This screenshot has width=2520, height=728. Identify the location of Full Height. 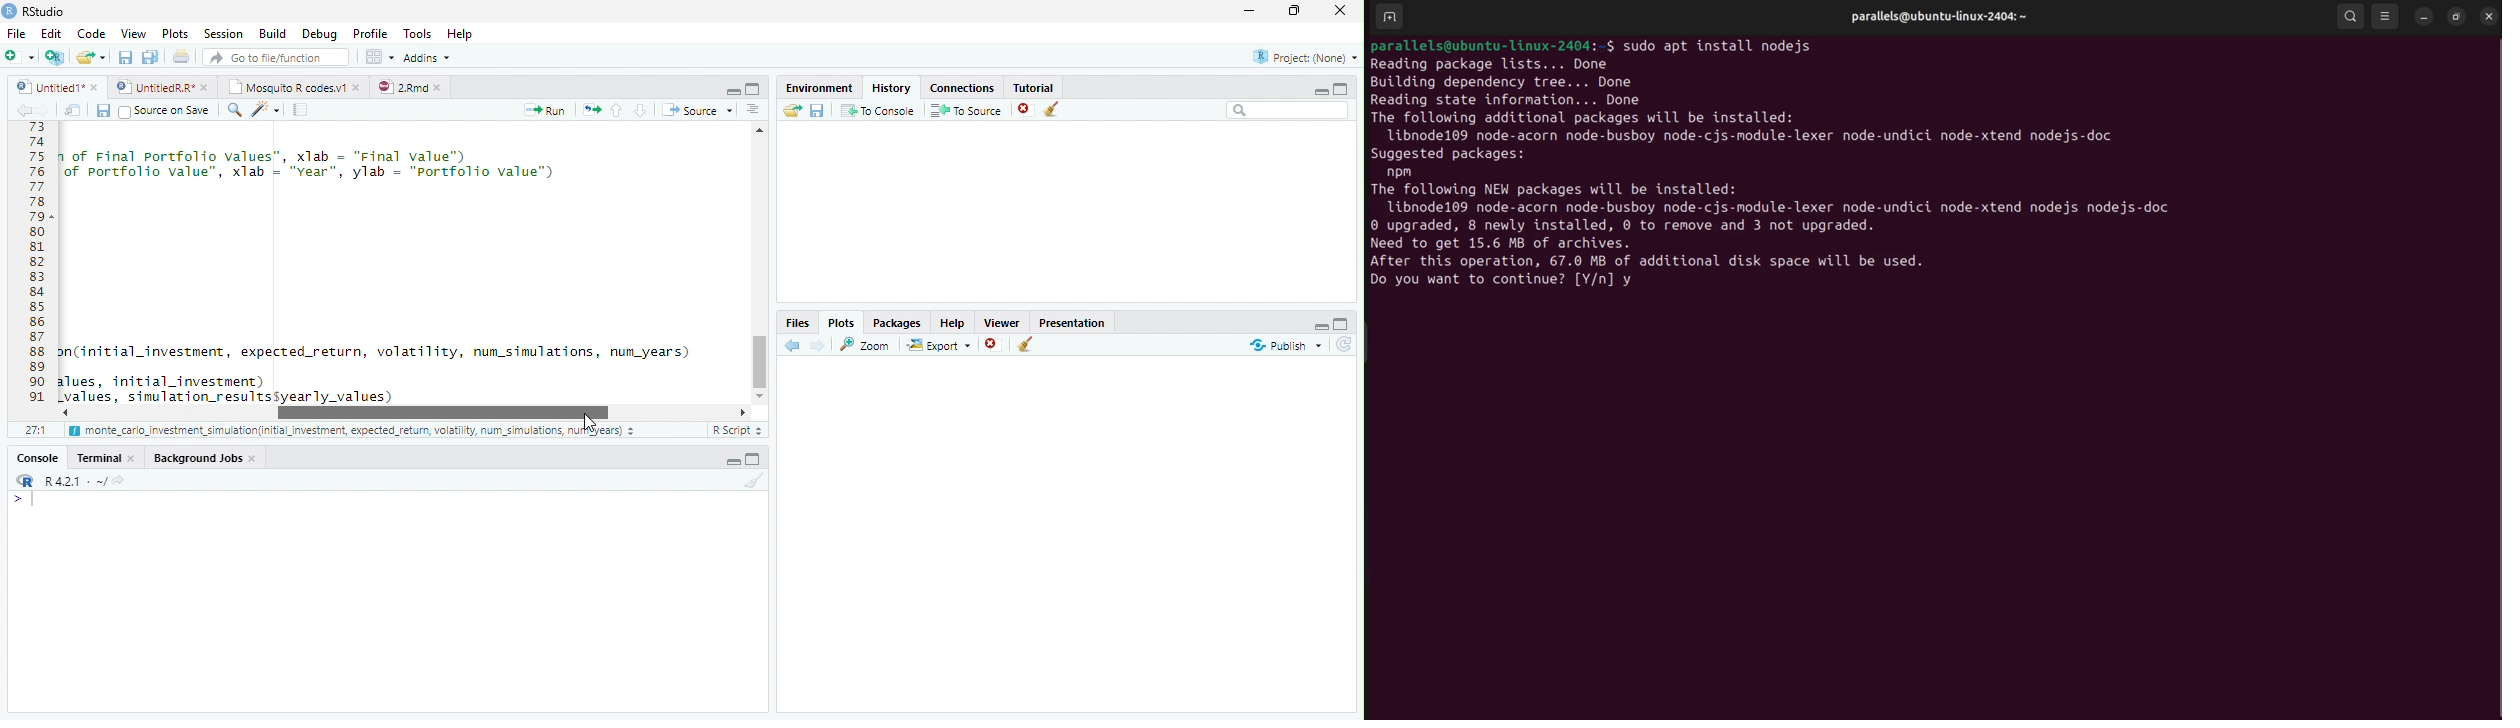
(1342, 87).